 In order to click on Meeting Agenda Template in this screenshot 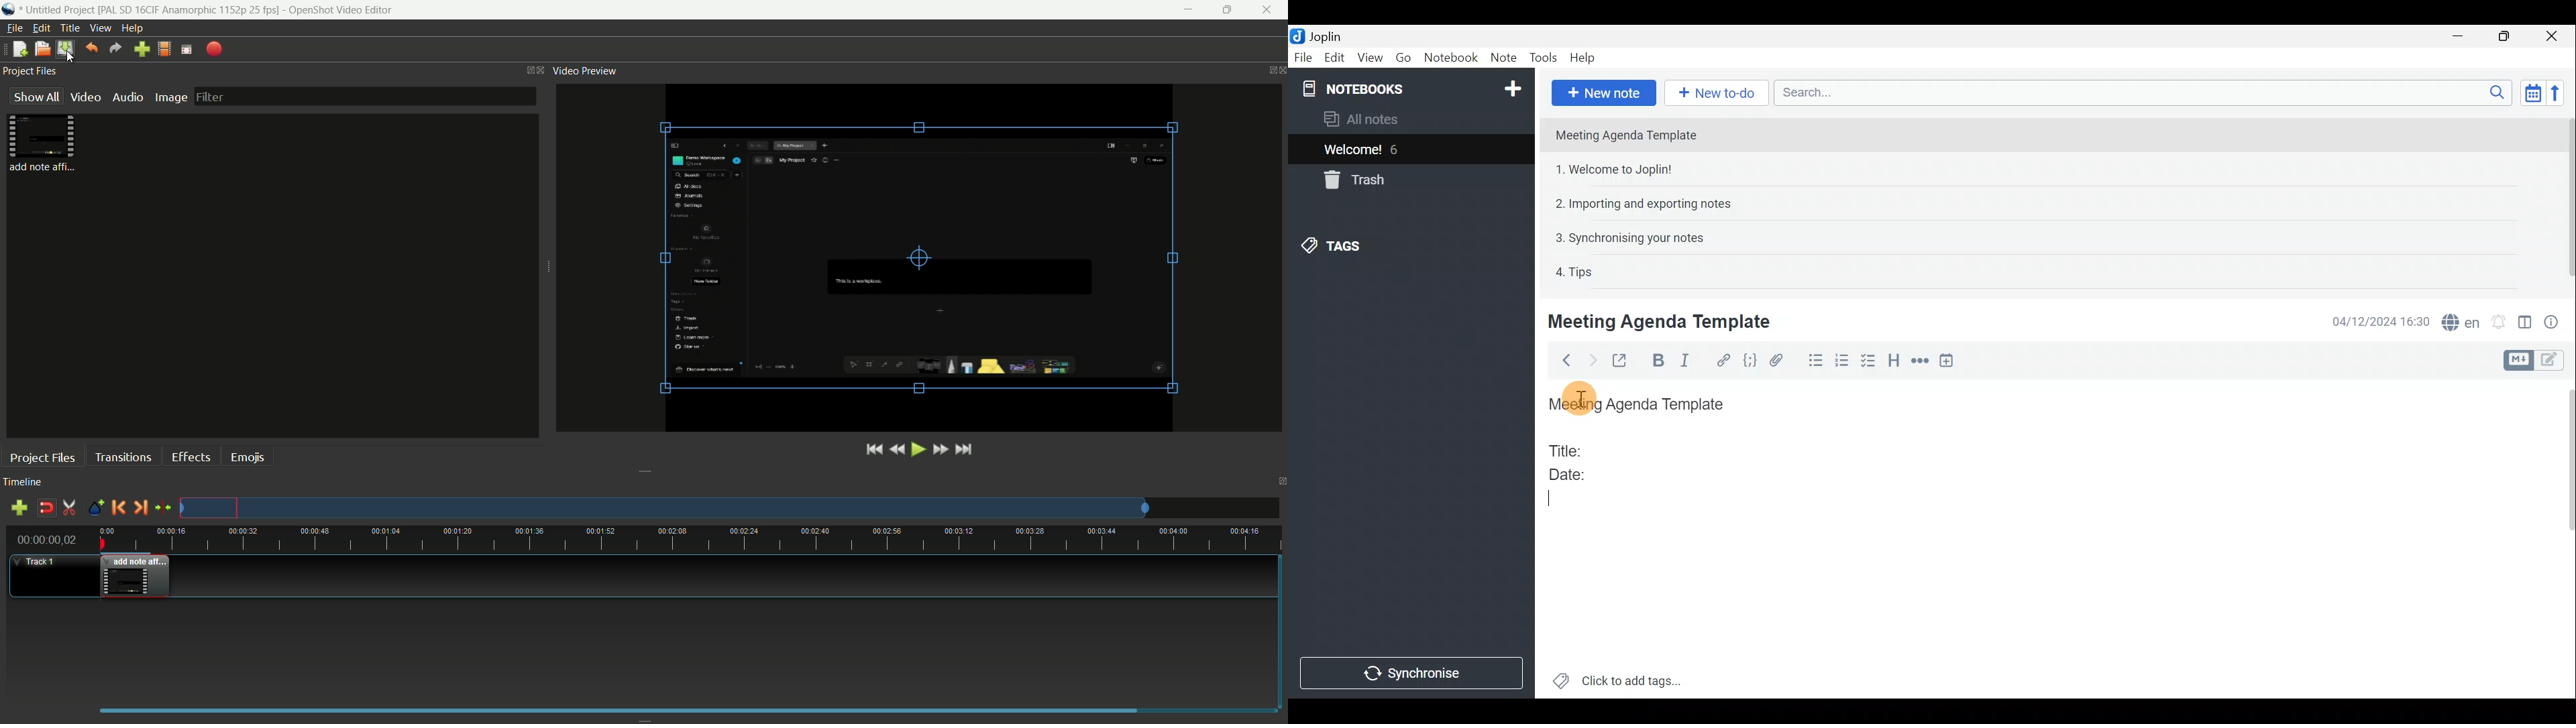, I will do `click(1640, 405)`.